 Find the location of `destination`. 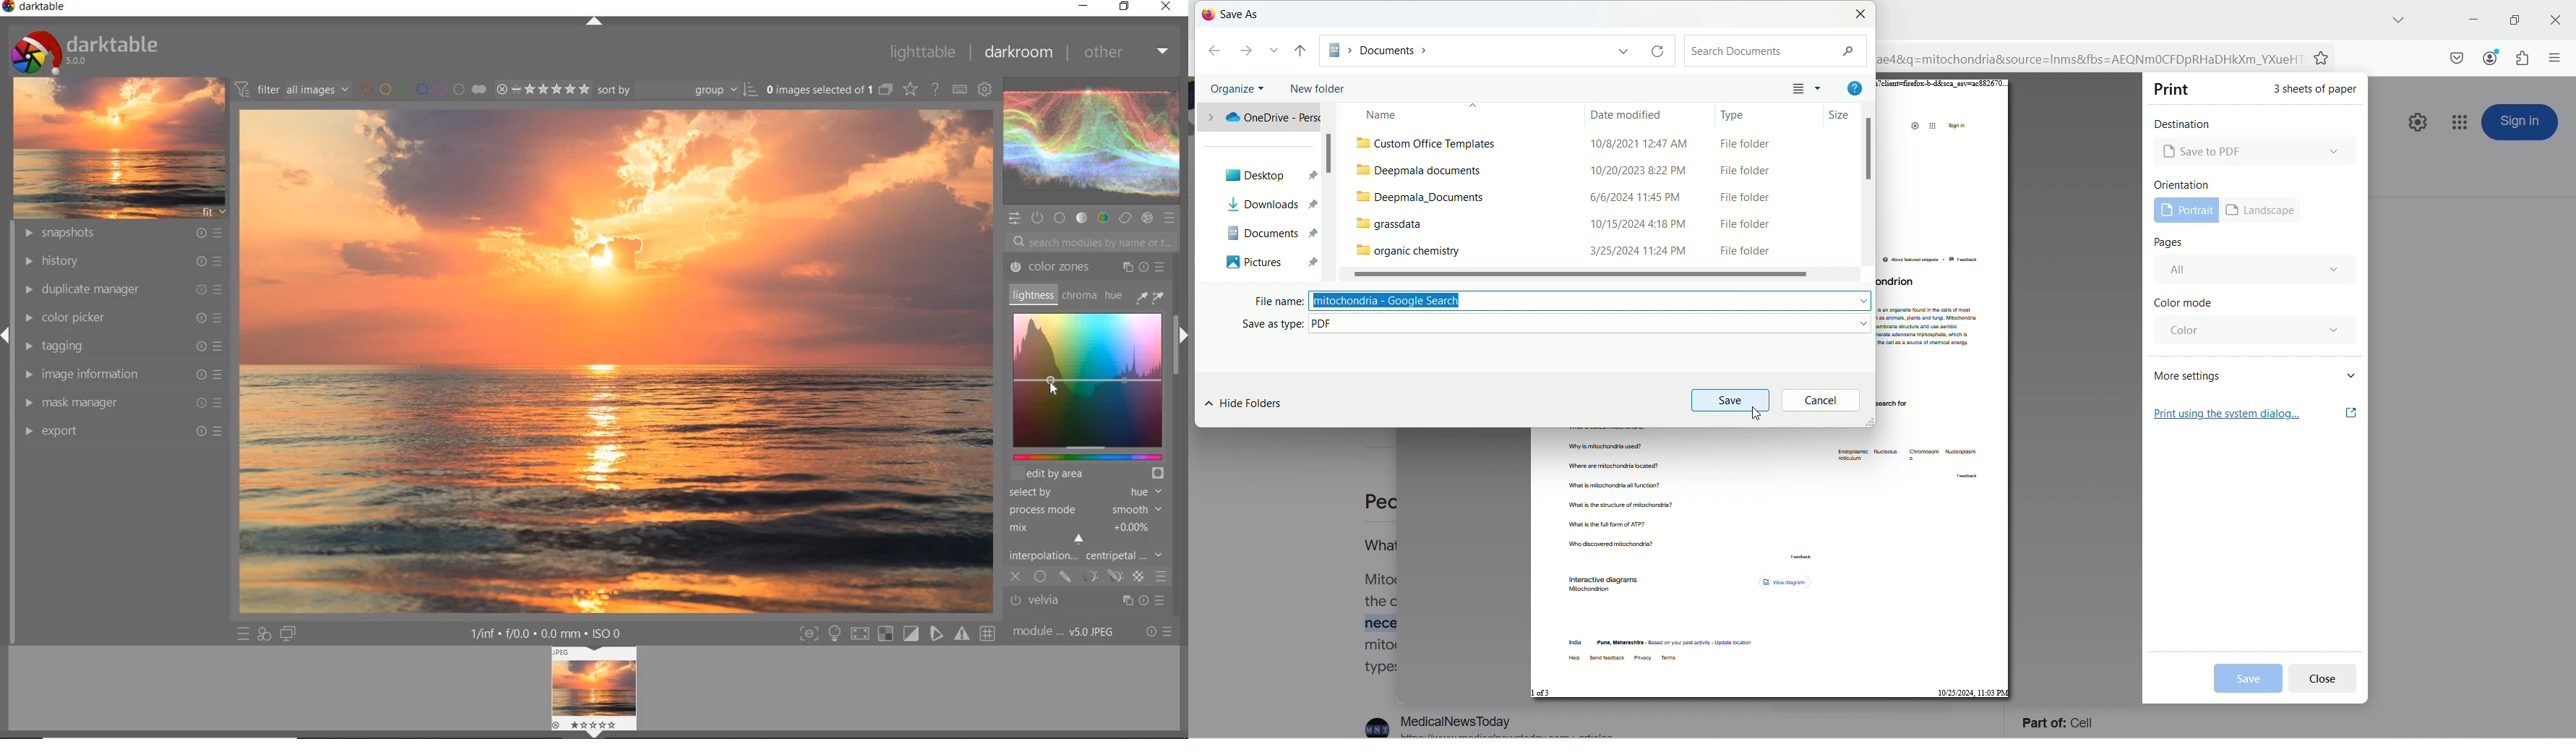

destination is located at coordinates (2186, 123).